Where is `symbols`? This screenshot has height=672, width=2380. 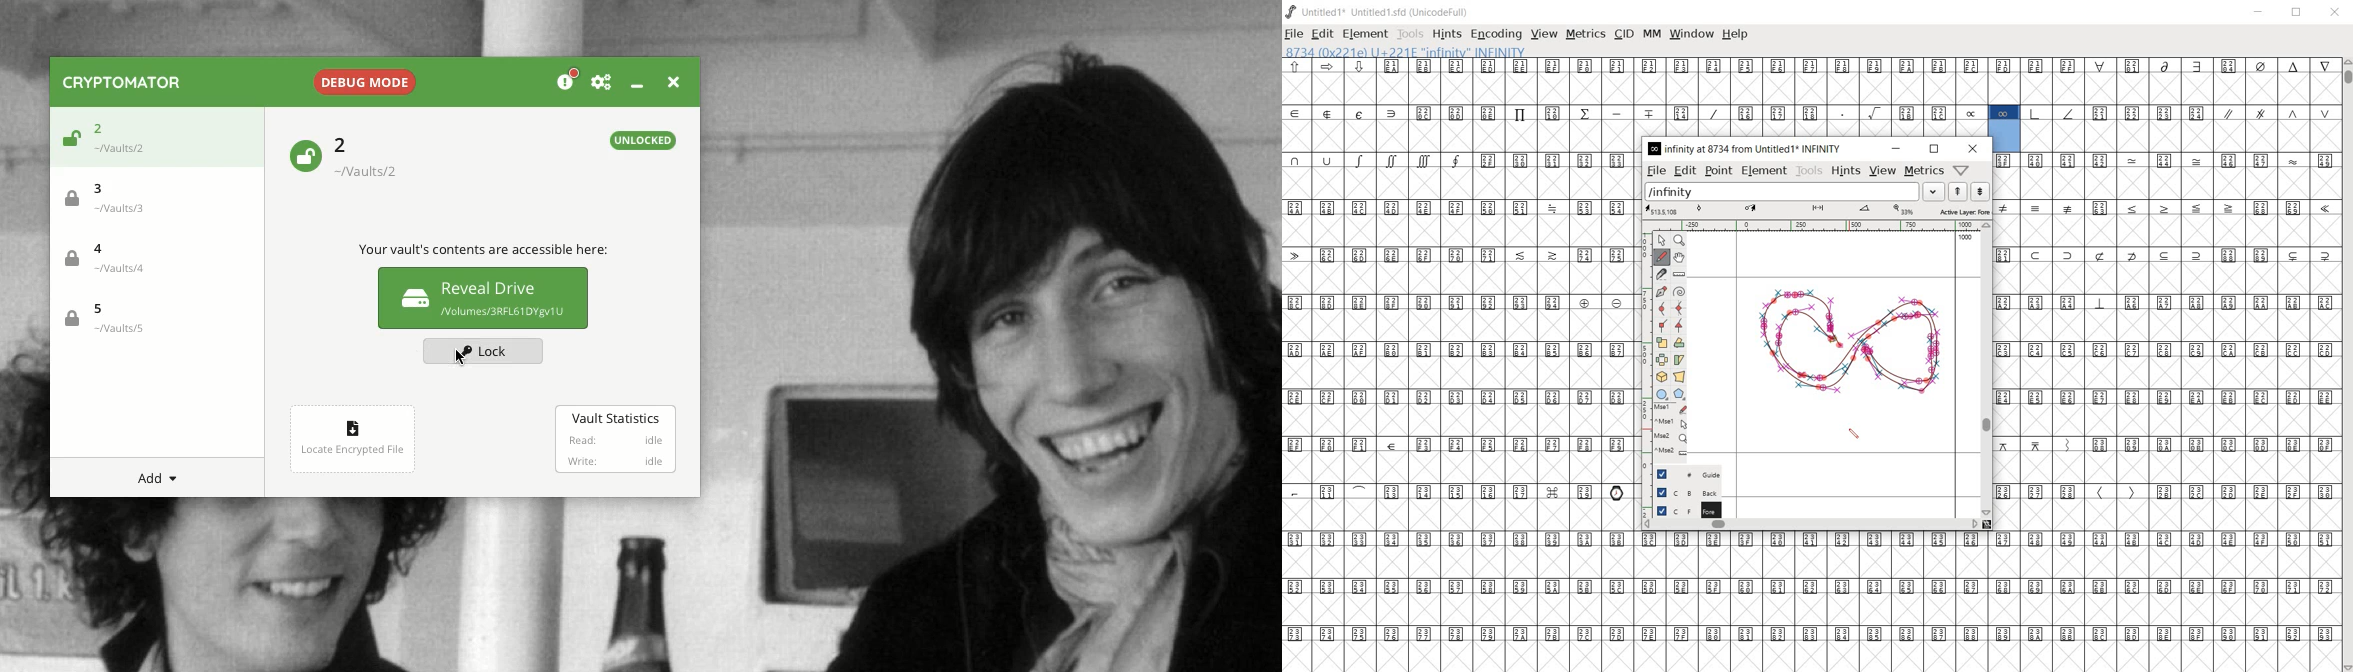 symbols is located at coordinates (2039, 207).